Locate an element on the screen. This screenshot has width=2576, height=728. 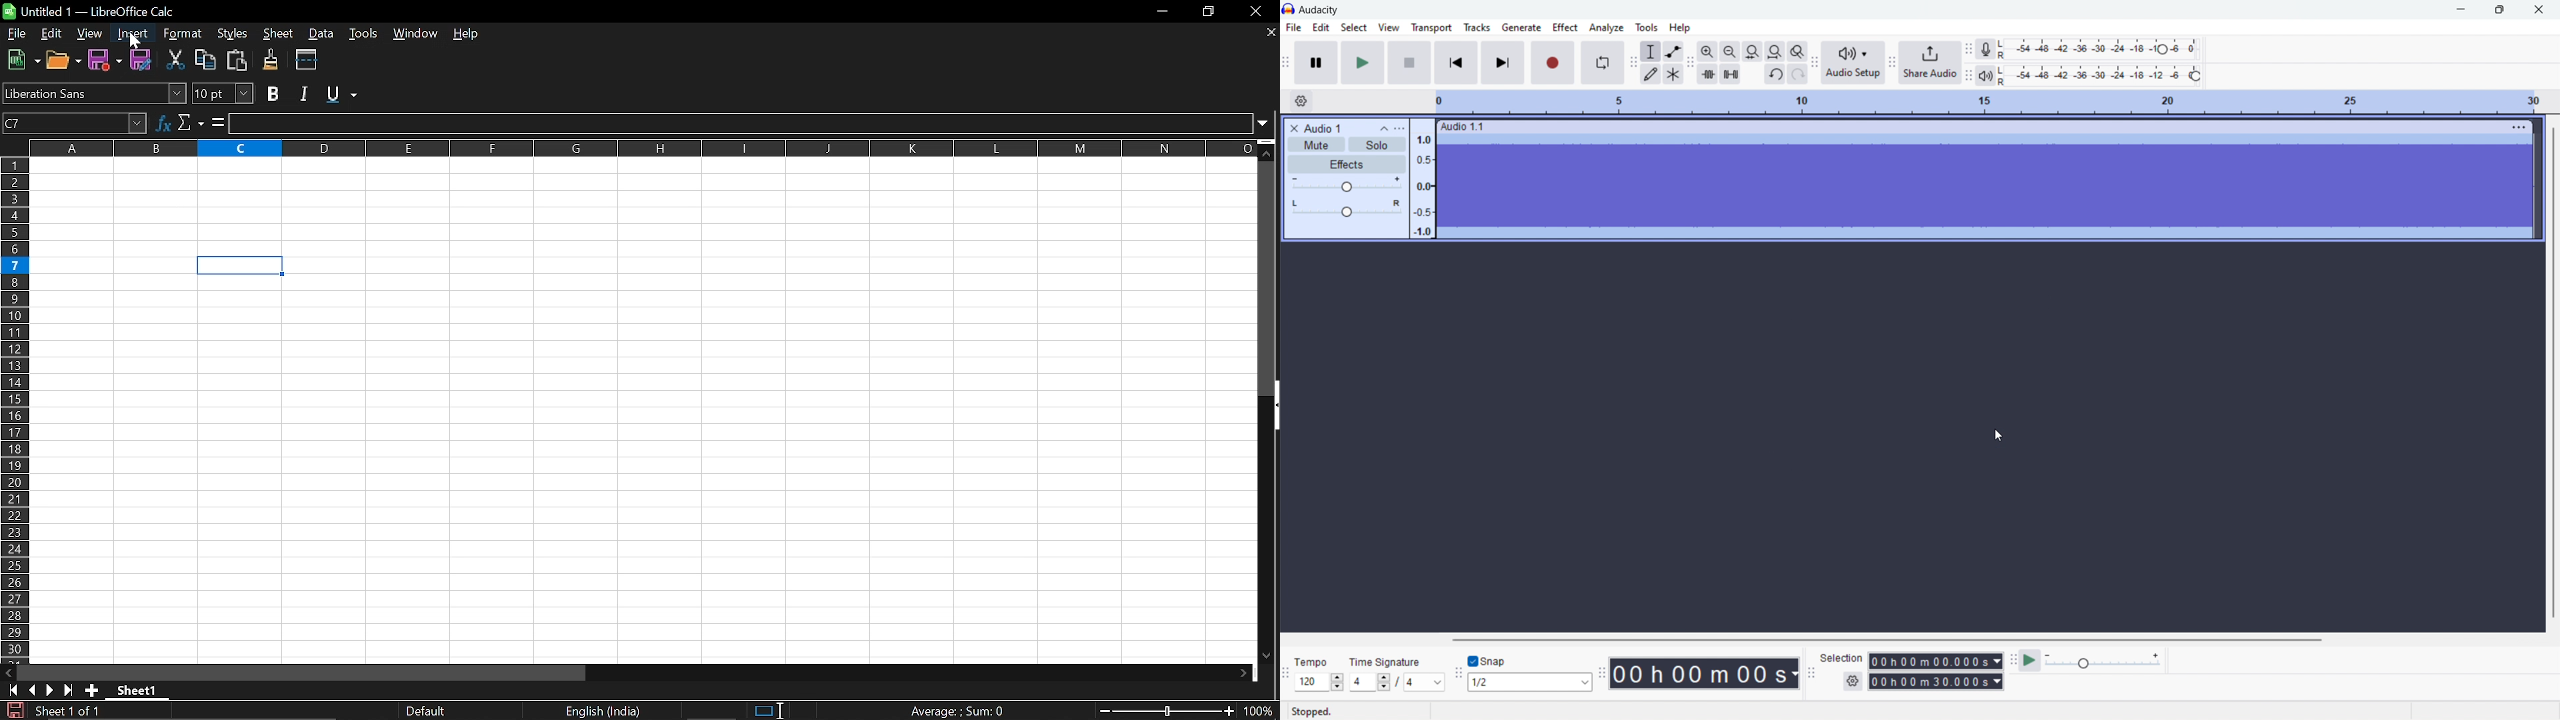
playback level is located at coordinates (2107, 76).